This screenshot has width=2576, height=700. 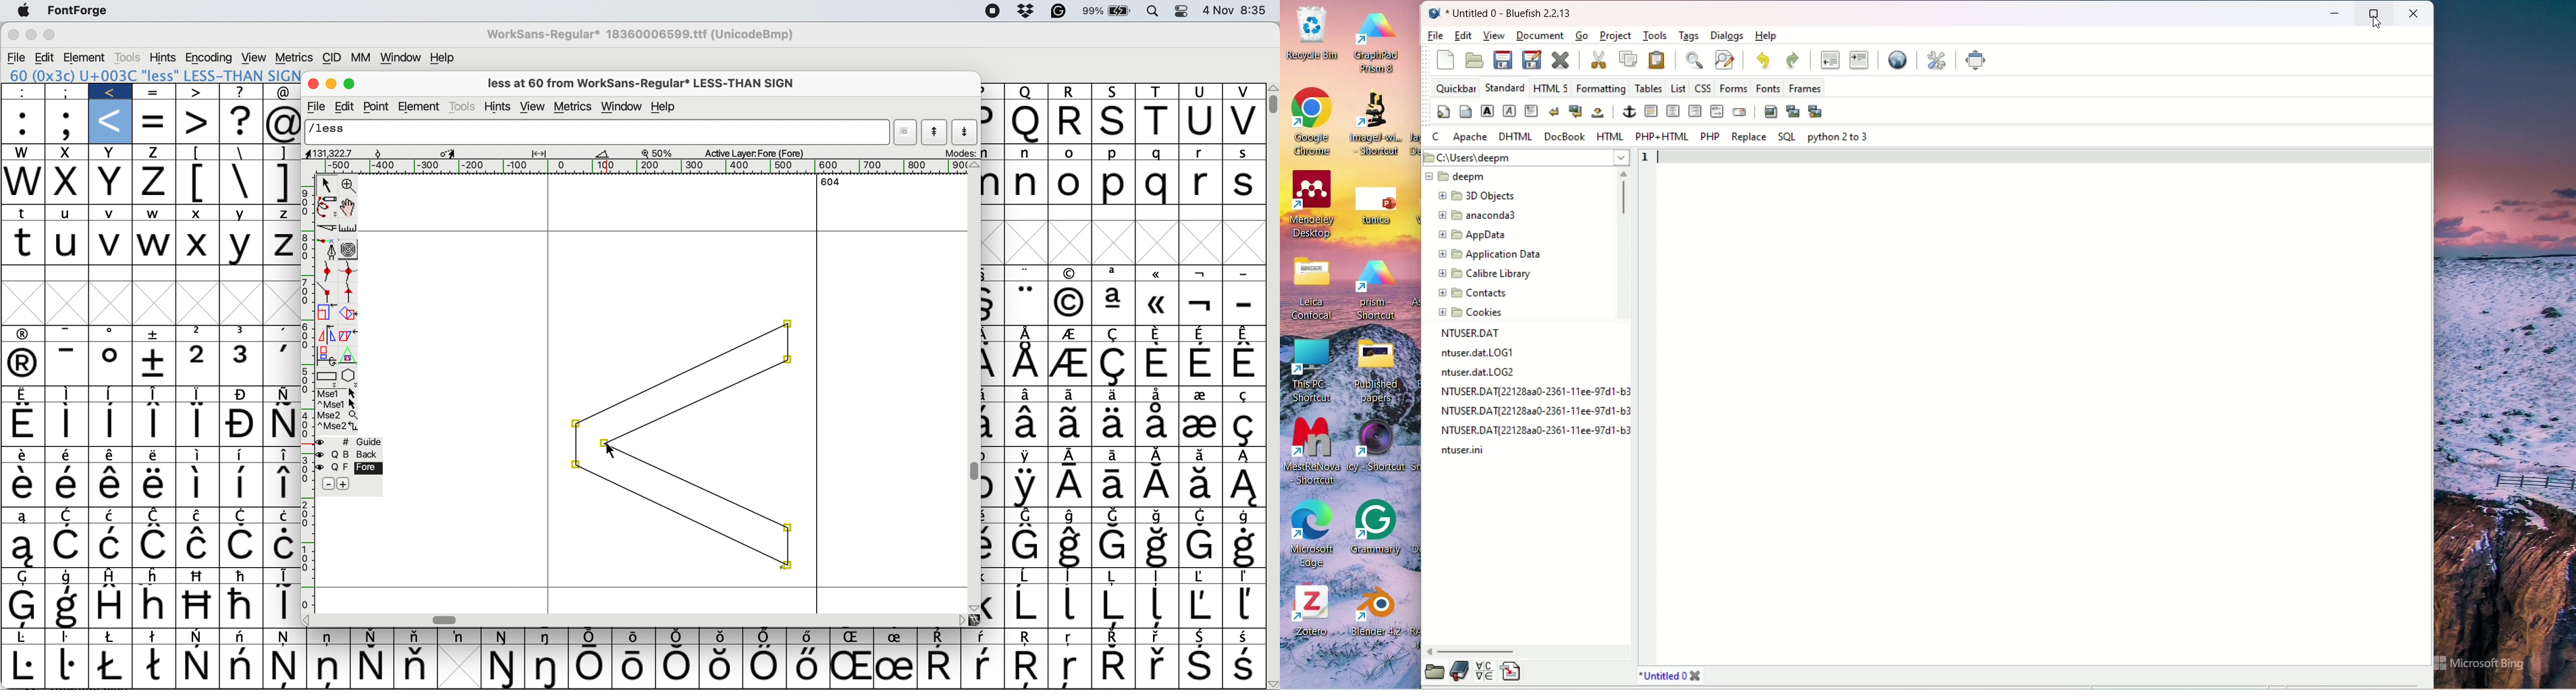 I want to click on Symbol, so click(x=24, y=395).